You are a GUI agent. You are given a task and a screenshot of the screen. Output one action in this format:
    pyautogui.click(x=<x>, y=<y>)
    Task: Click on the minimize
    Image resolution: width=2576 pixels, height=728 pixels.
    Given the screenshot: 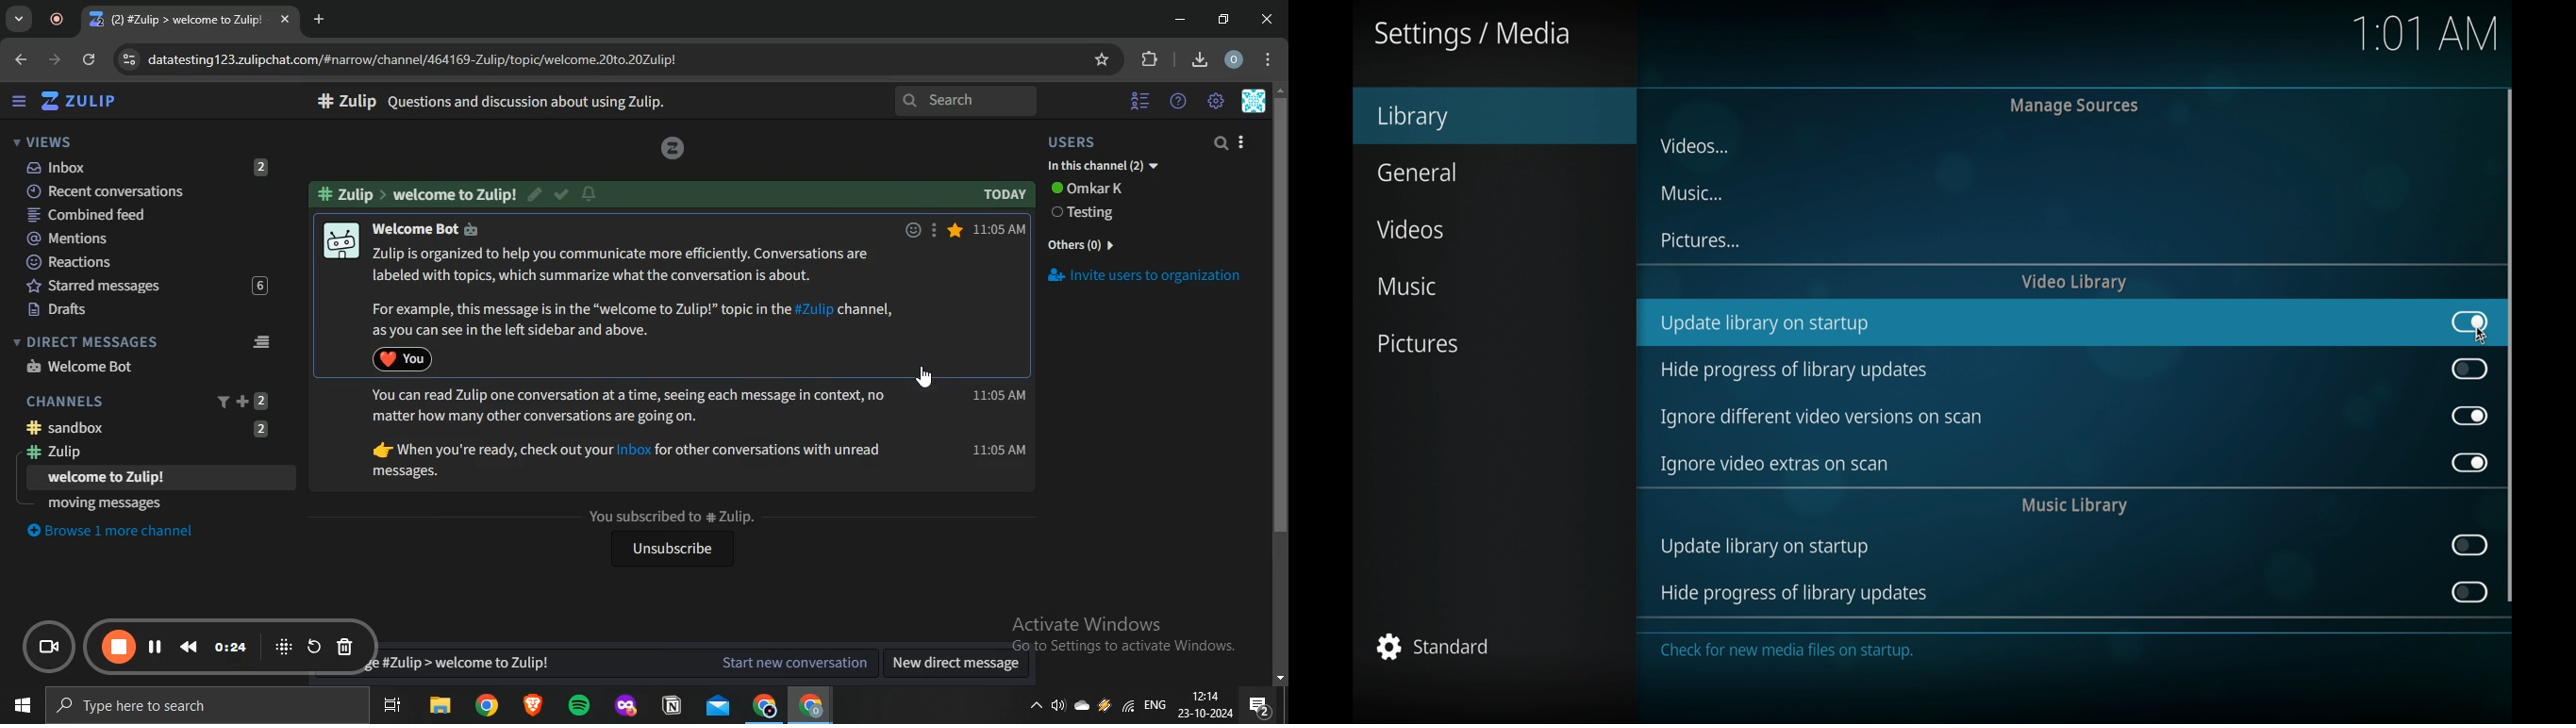 What is the action you would take?
    pyautogui.click(x=1180, y=20)
    